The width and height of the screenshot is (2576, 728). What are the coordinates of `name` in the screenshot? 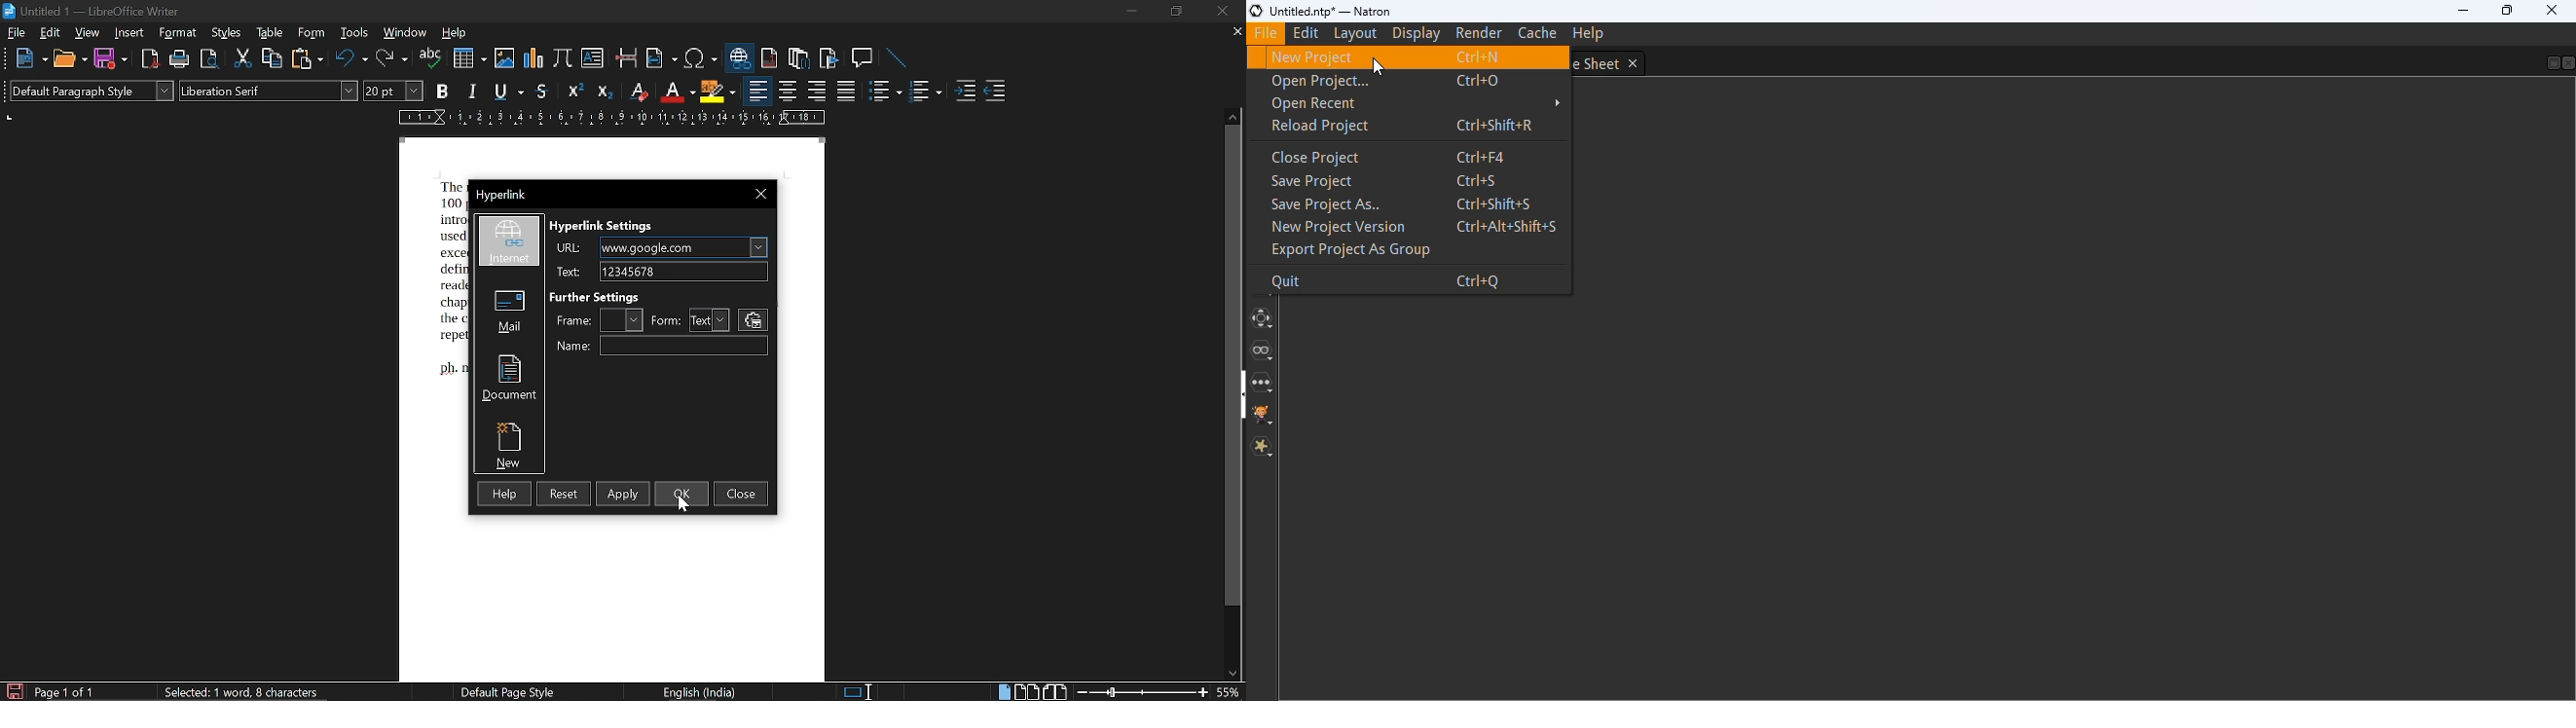 It's located at (683, 346).